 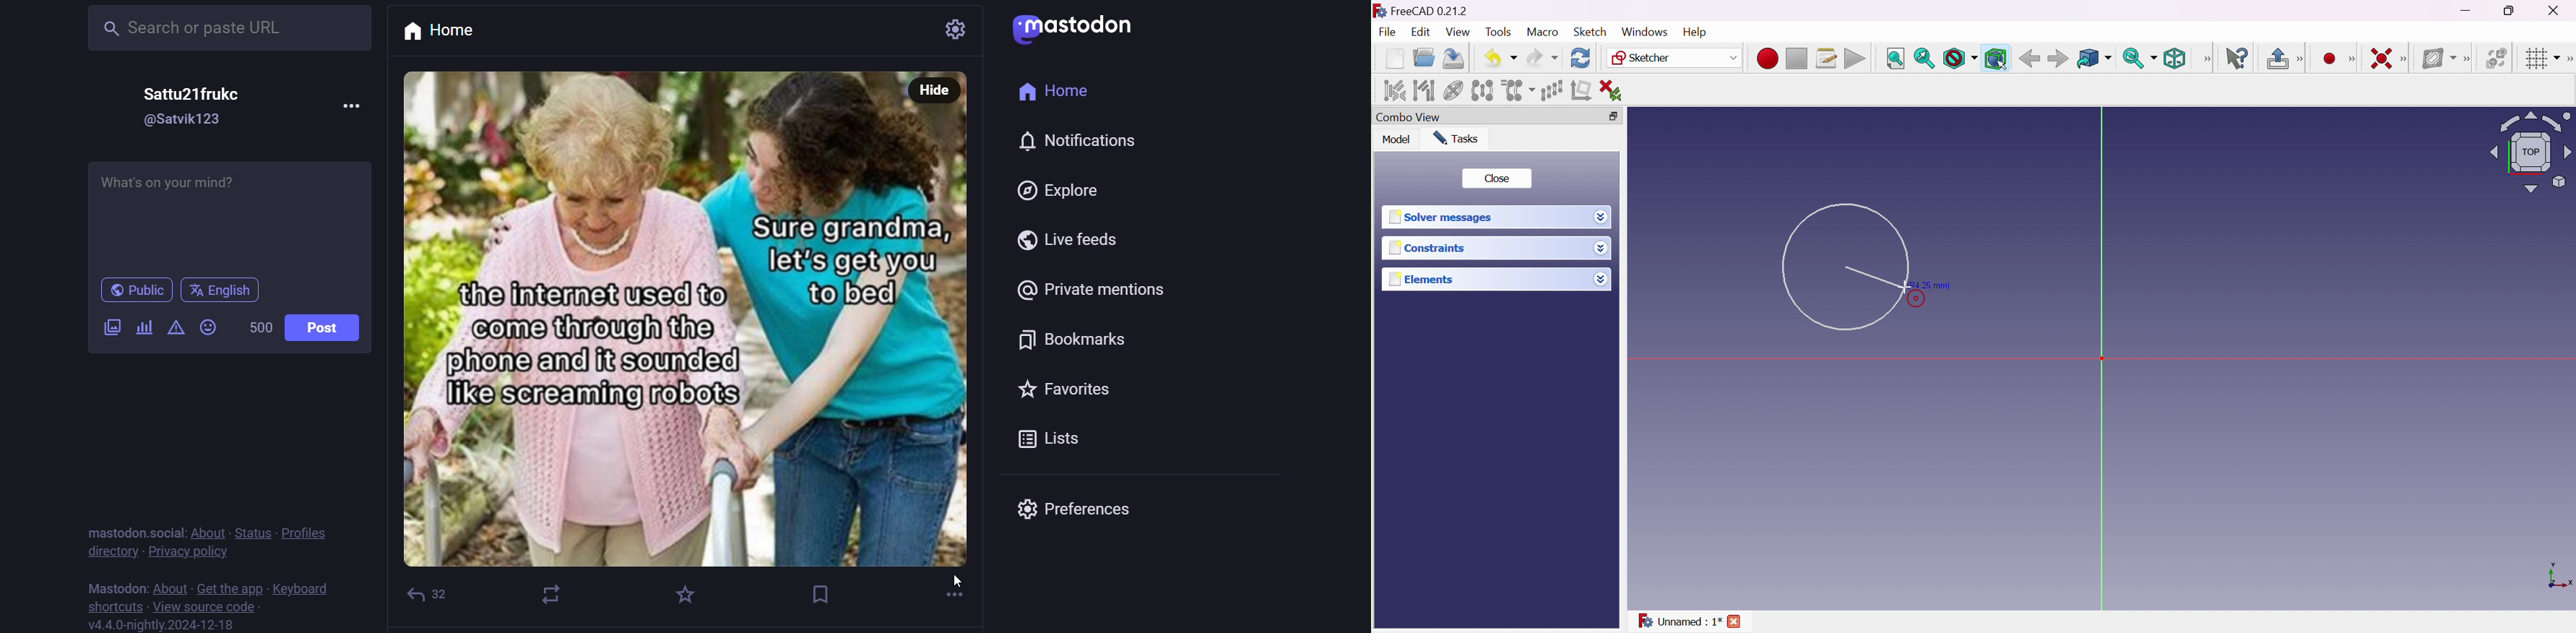 I want to click on directory, so click(x=105, y=551).